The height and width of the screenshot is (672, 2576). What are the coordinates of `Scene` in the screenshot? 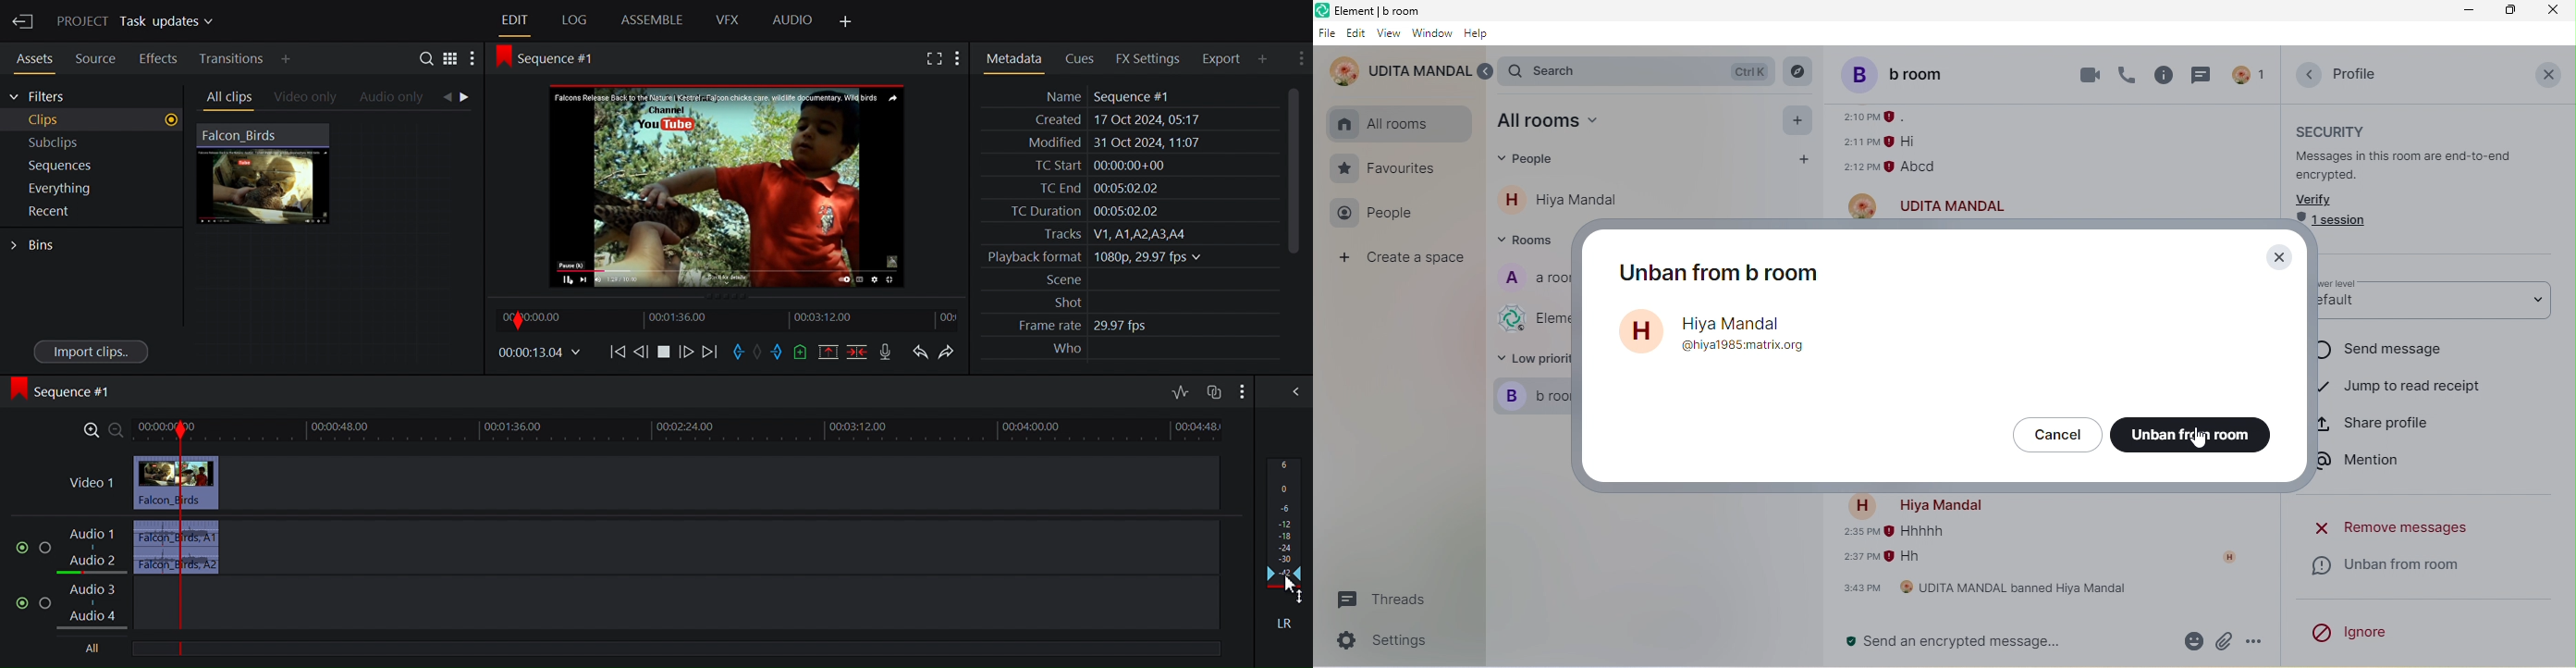 It's located at (1057, 280).